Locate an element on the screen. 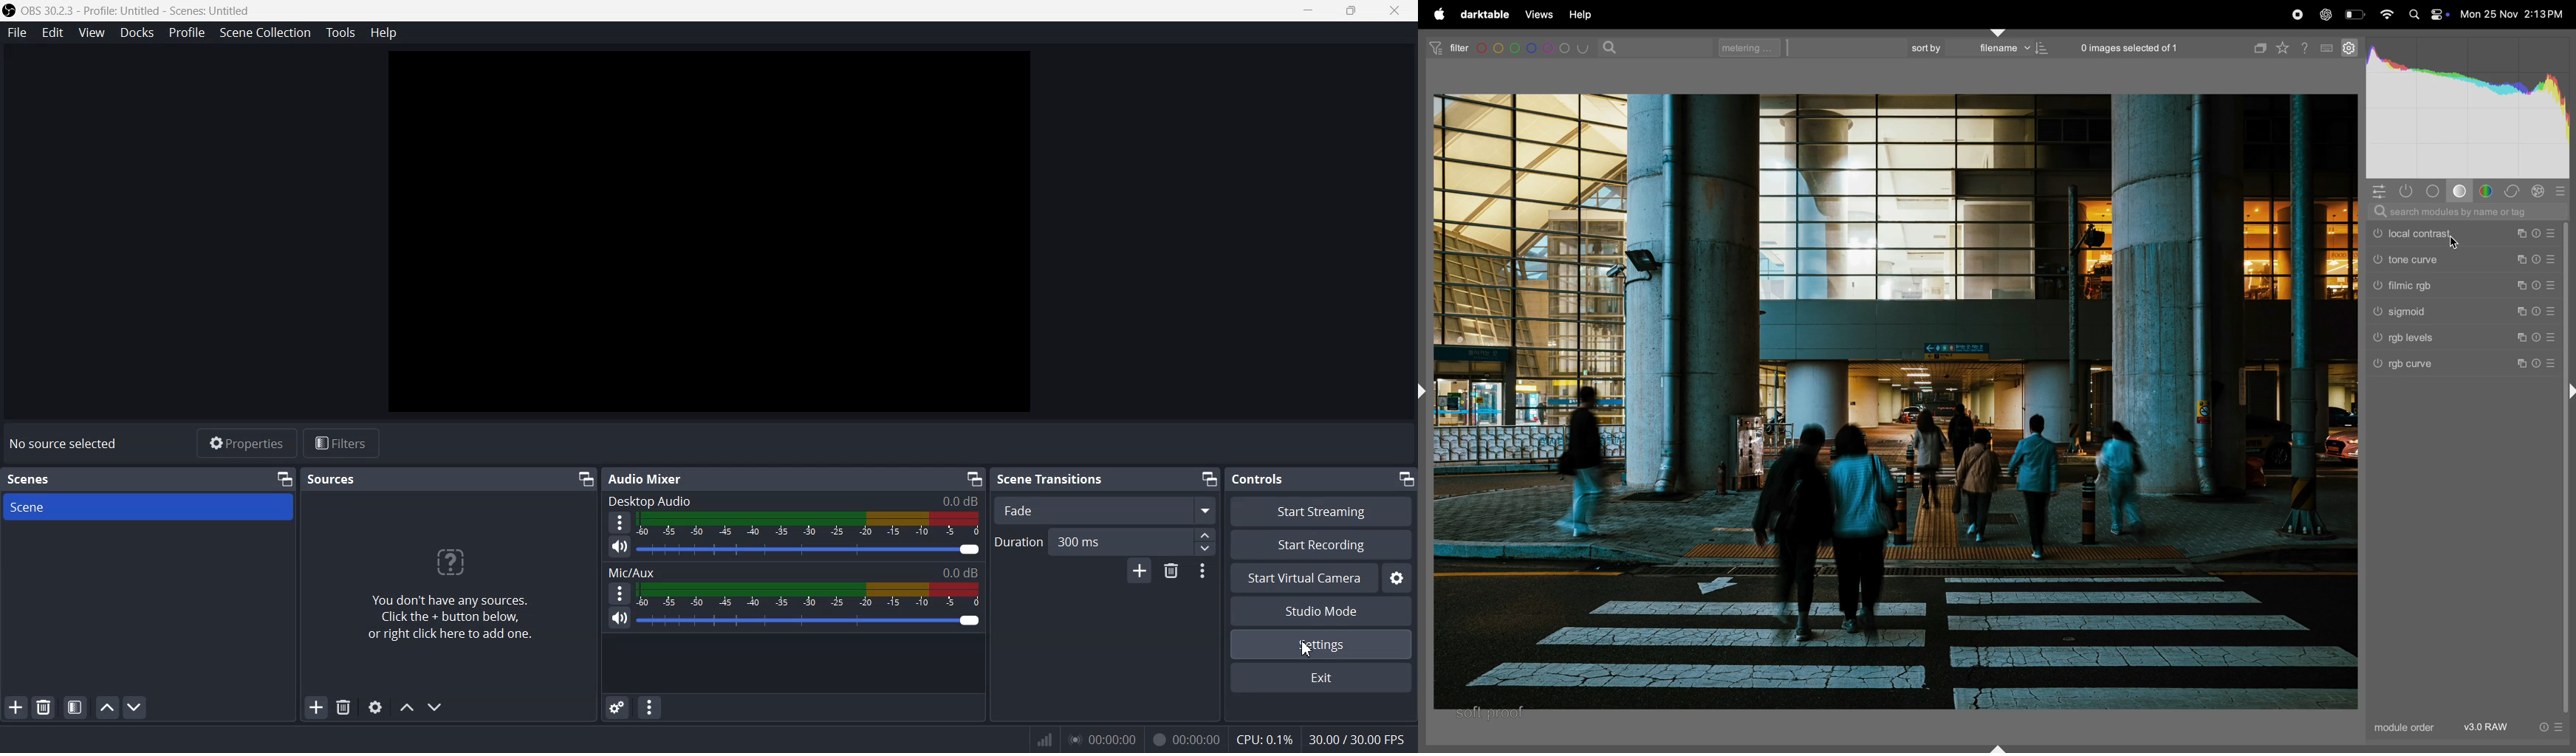 Image resolution: width=2576 pixels, height=756 pixels. Scenes is located at coordinates (29, 480).